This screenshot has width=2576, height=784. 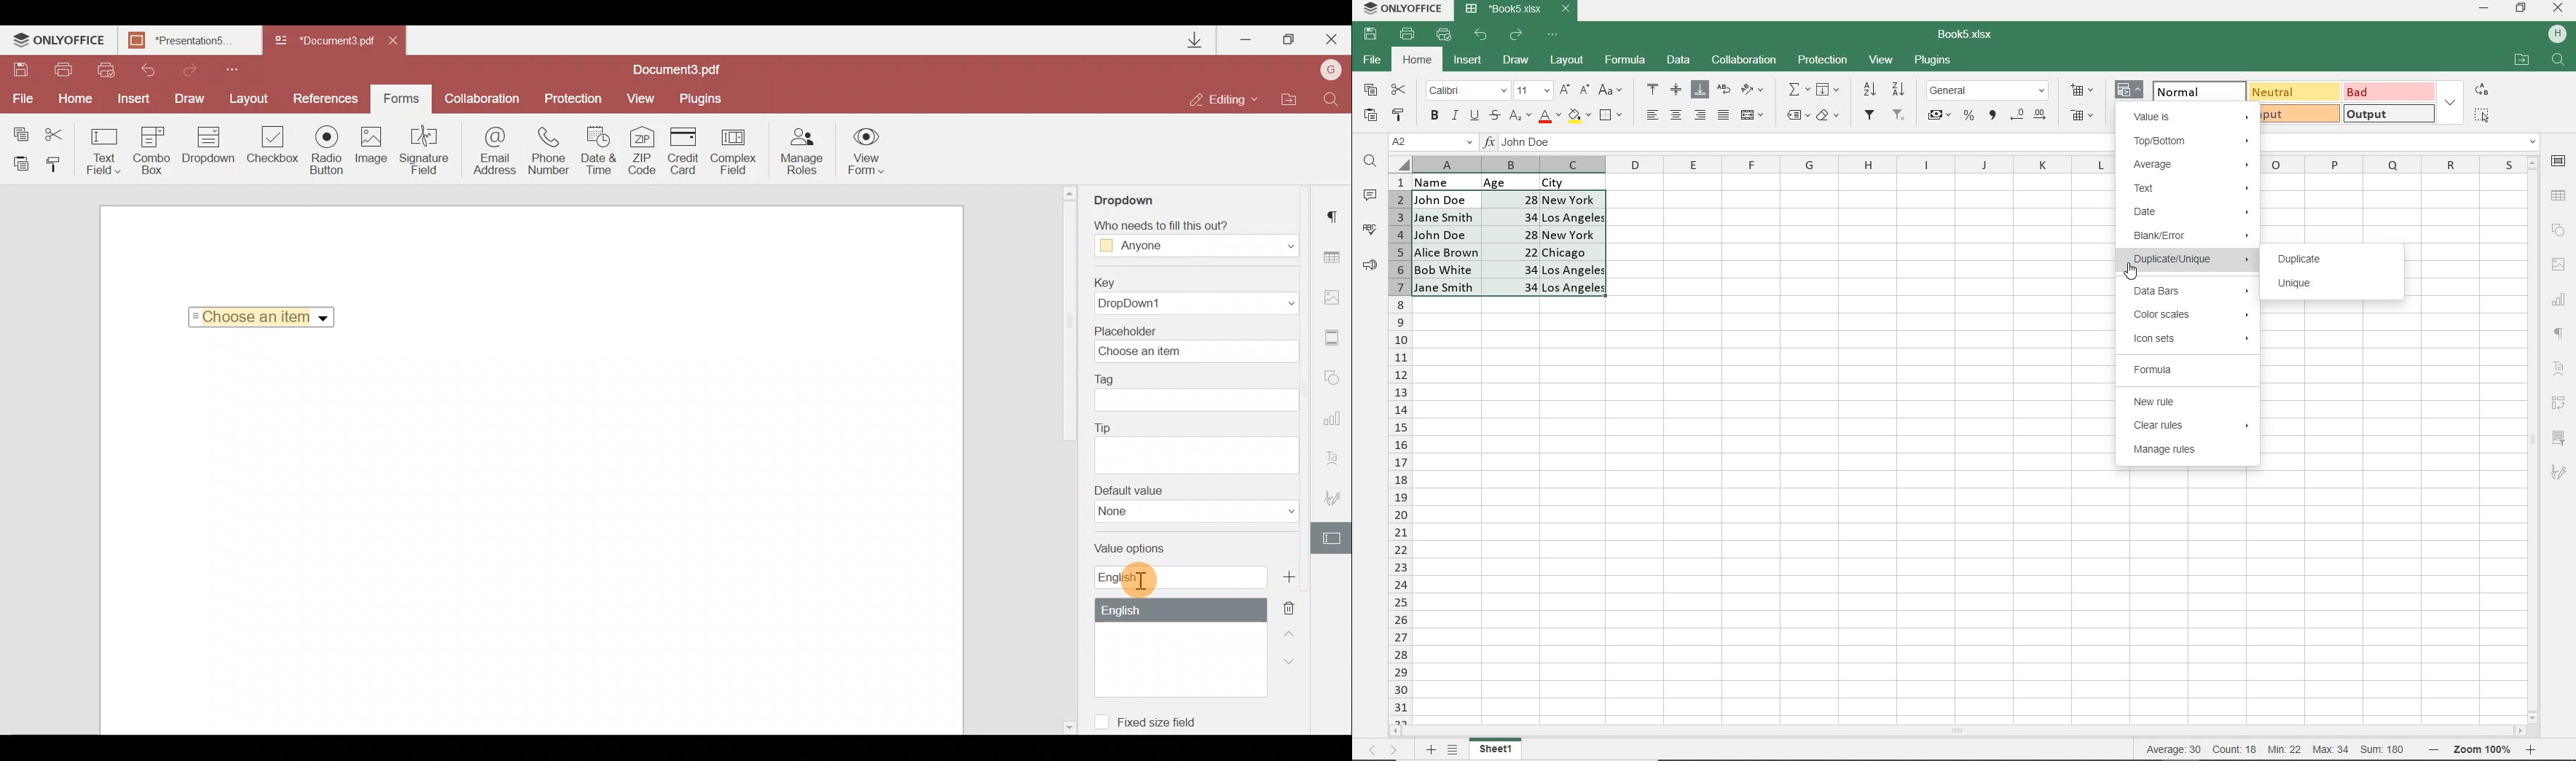 What do you see at coordinates (2085, 89) in the screenshot?
I see `INSERT CELLS` at bounding box center [2085, 89].